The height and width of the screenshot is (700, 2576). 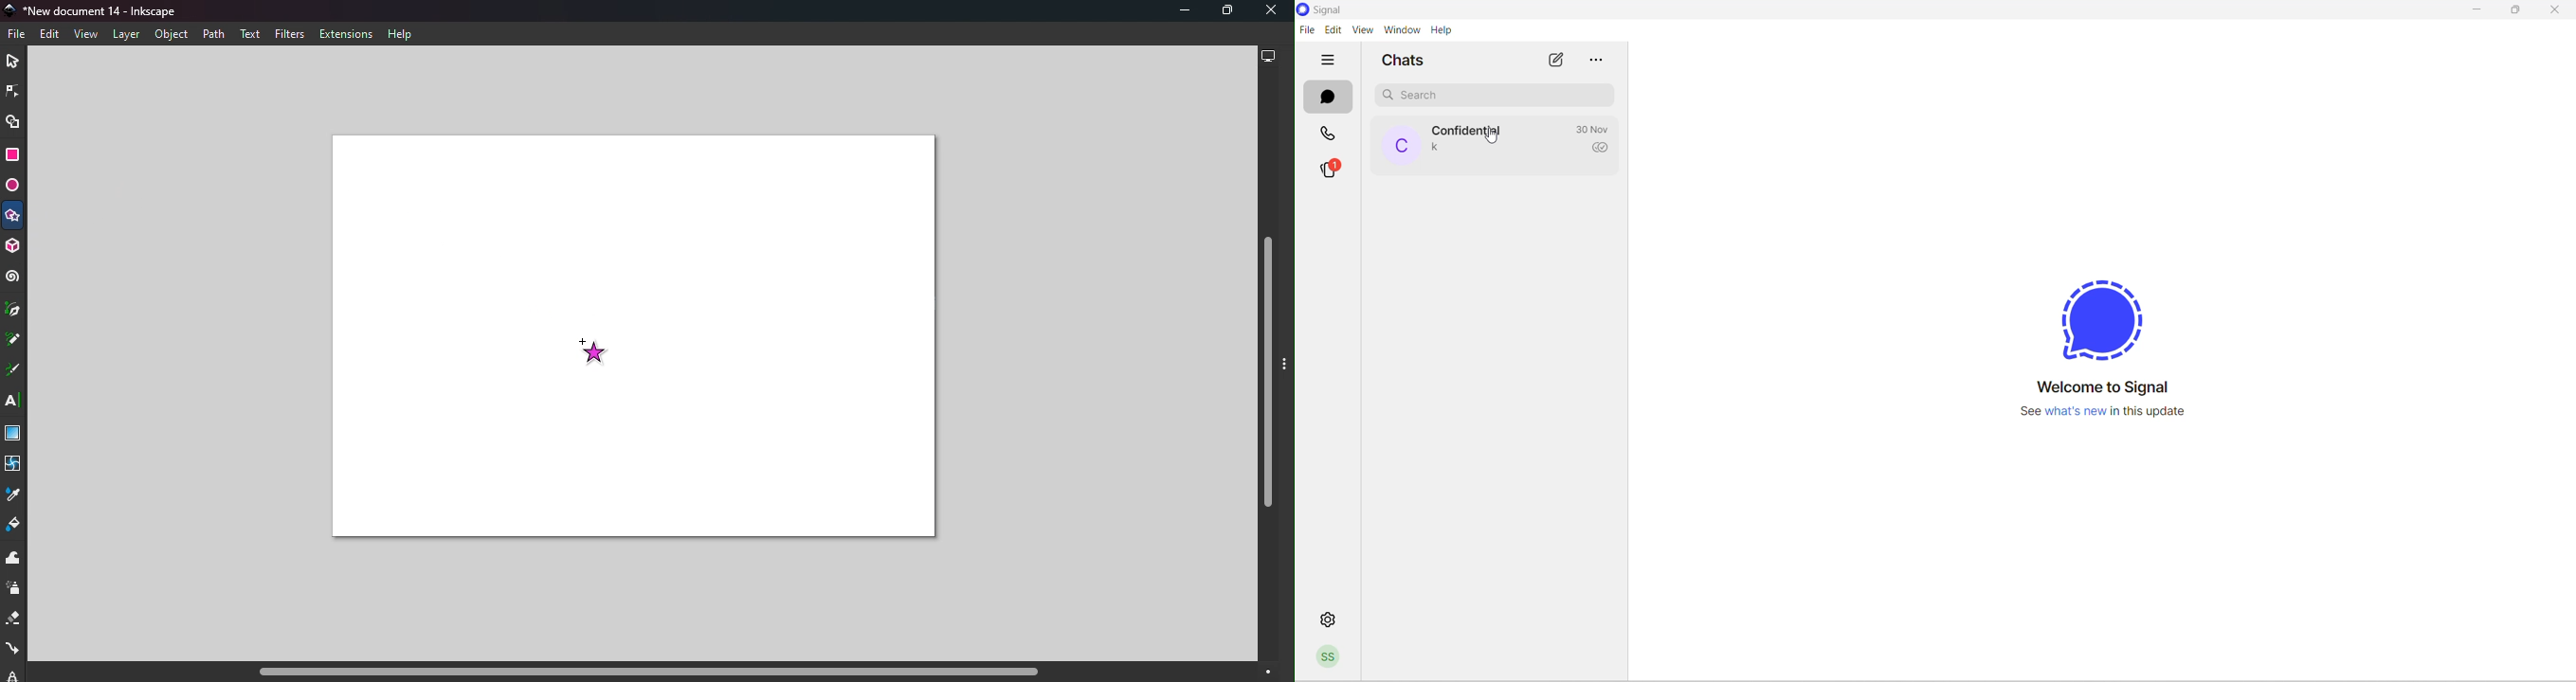 What do you see at coordinates (402, 35) in the screenshot?
I see `Help` at bounding box center [402, 35].